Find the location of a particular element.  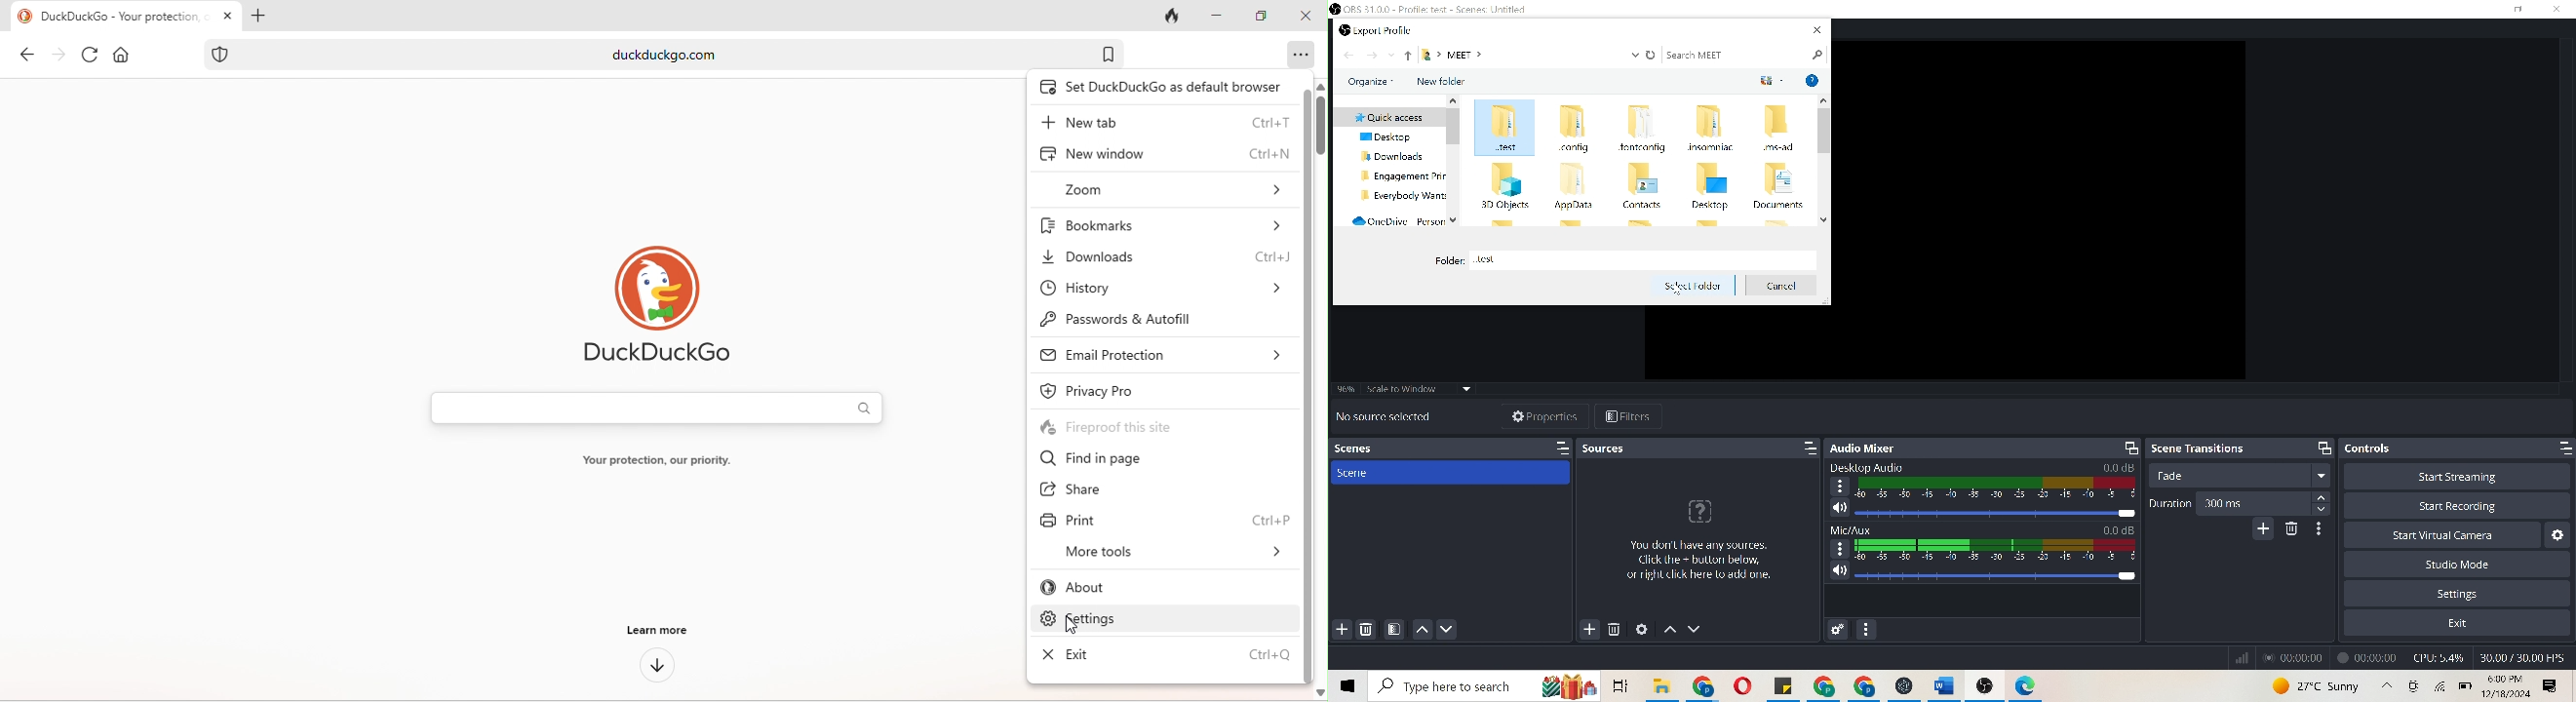

icon is located at coordinates (1700, 513).